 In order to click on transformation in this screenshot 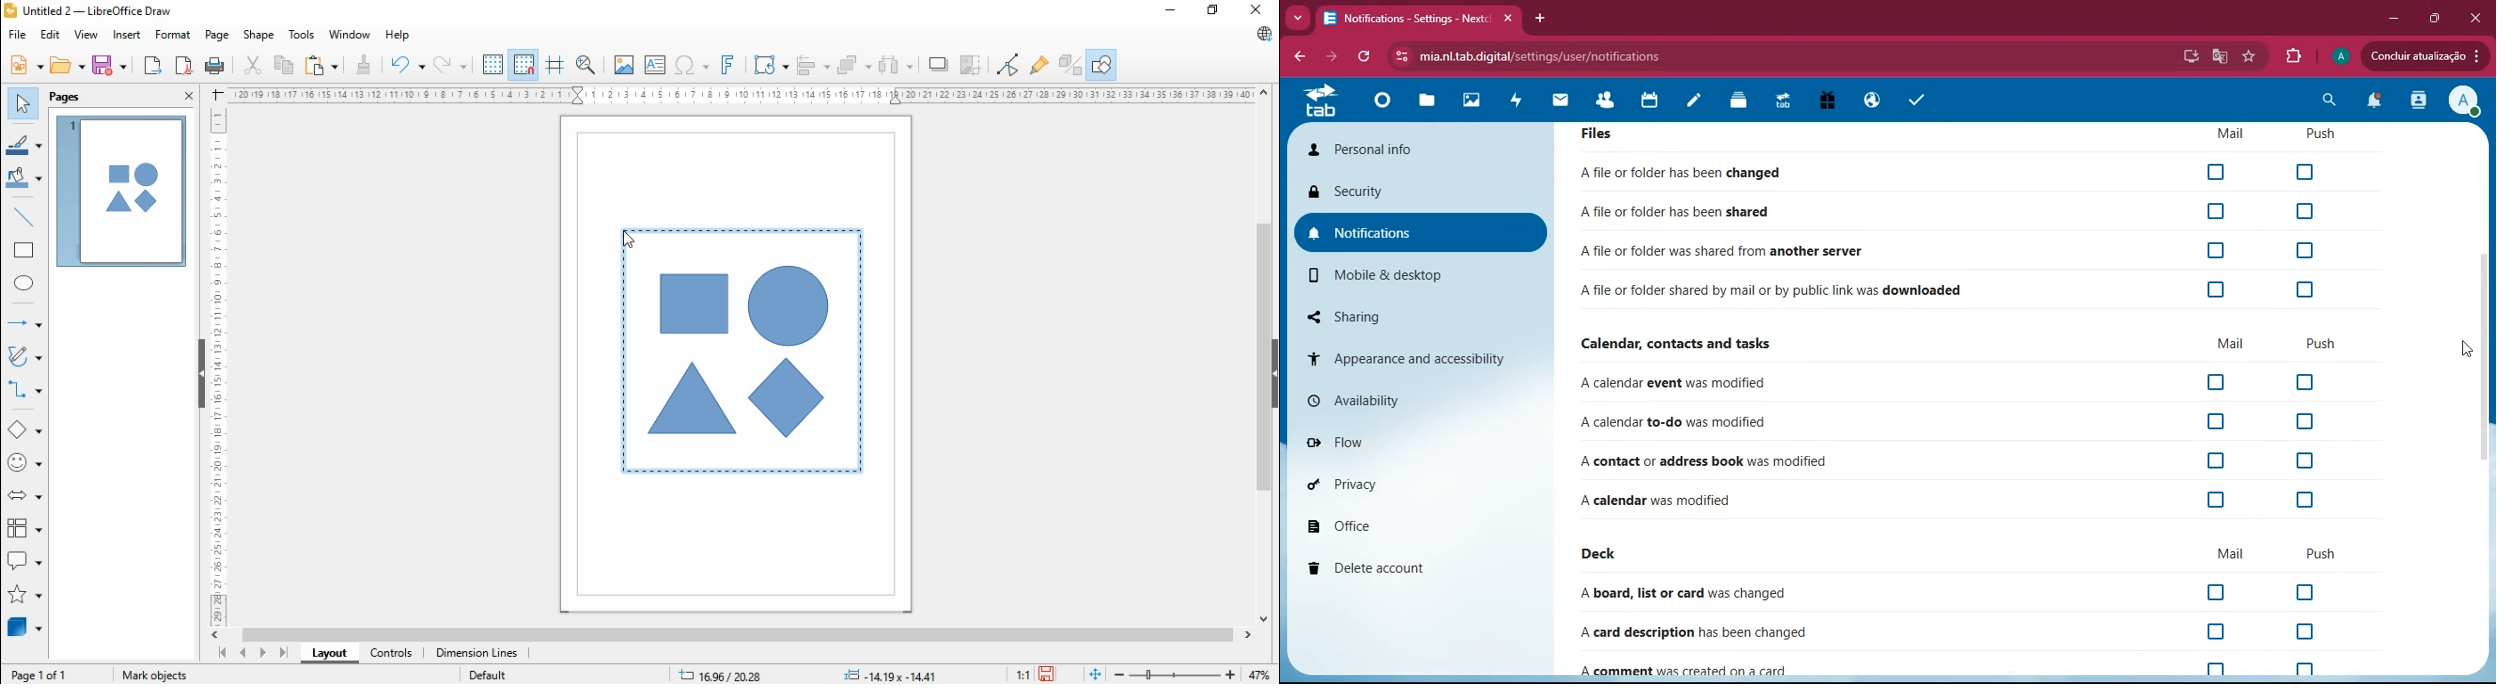, I will do `click(771, 64)`.